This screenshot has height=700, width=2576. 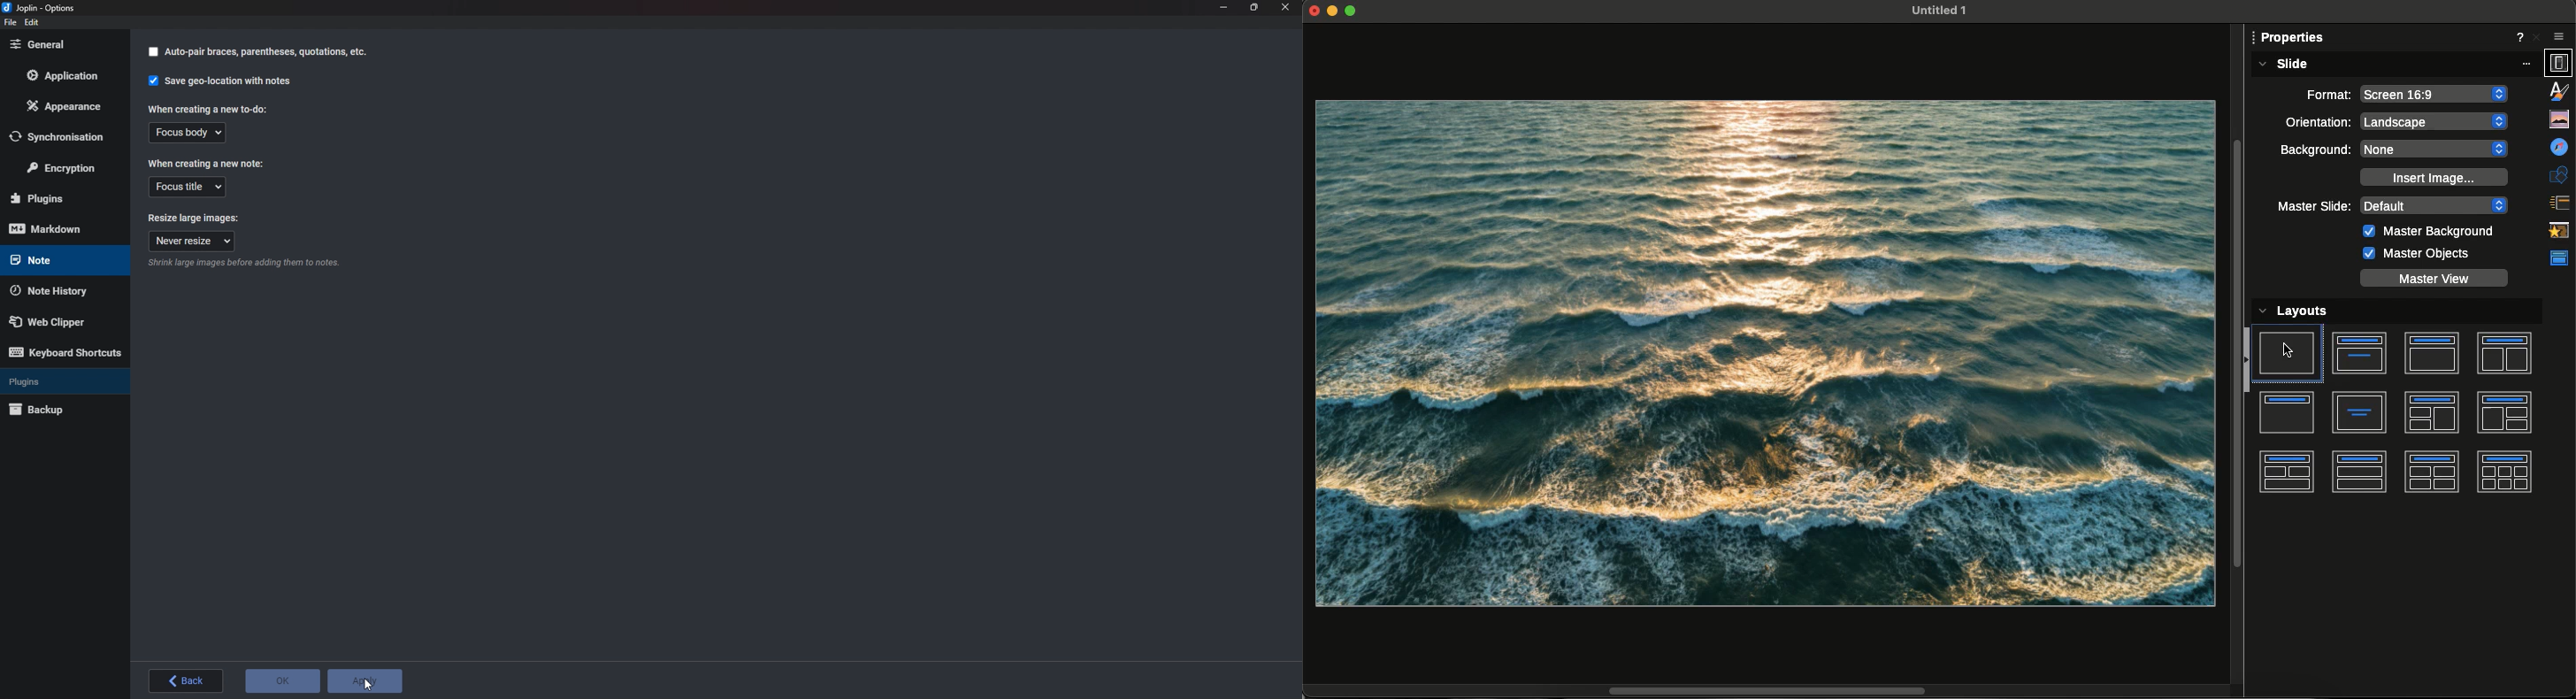 What do you see at coordinates (60, 107) in the screenshot?
I see `Appearance` at bounding box center [60, 107].